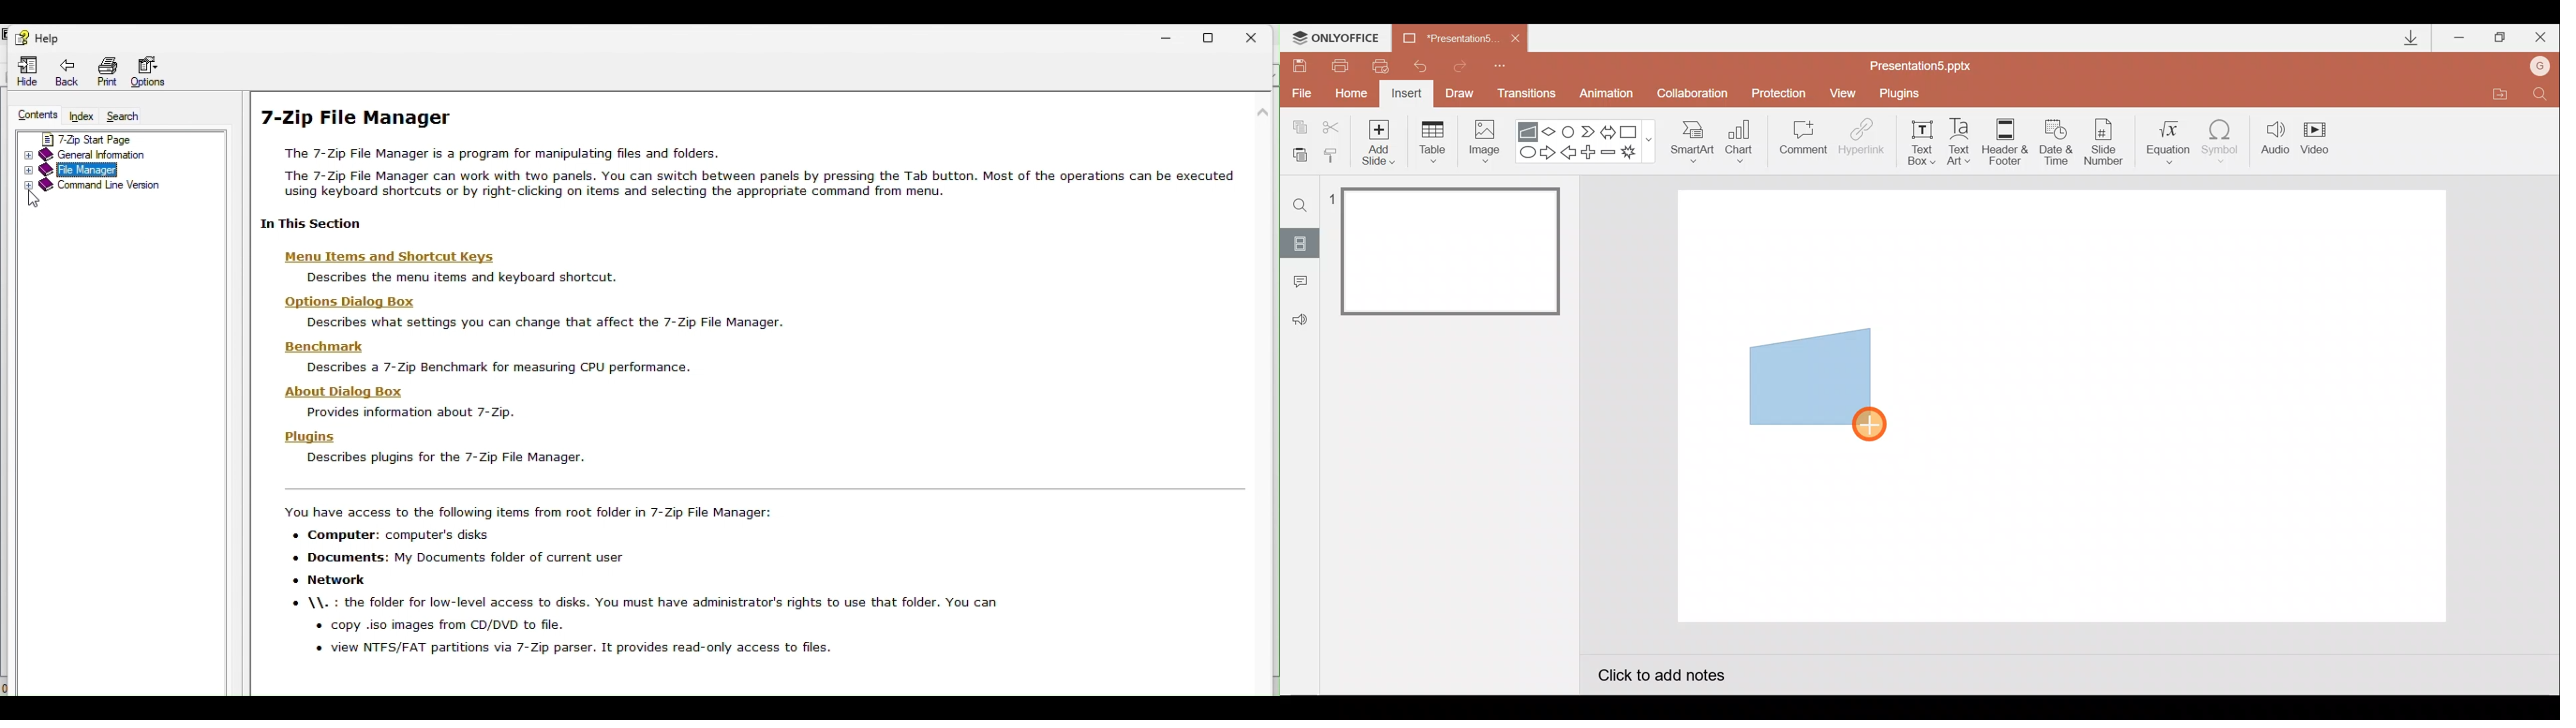 The width and height of the screenshot is (2576, 728). I want to click on Explosion 1, so click(1637, 154).